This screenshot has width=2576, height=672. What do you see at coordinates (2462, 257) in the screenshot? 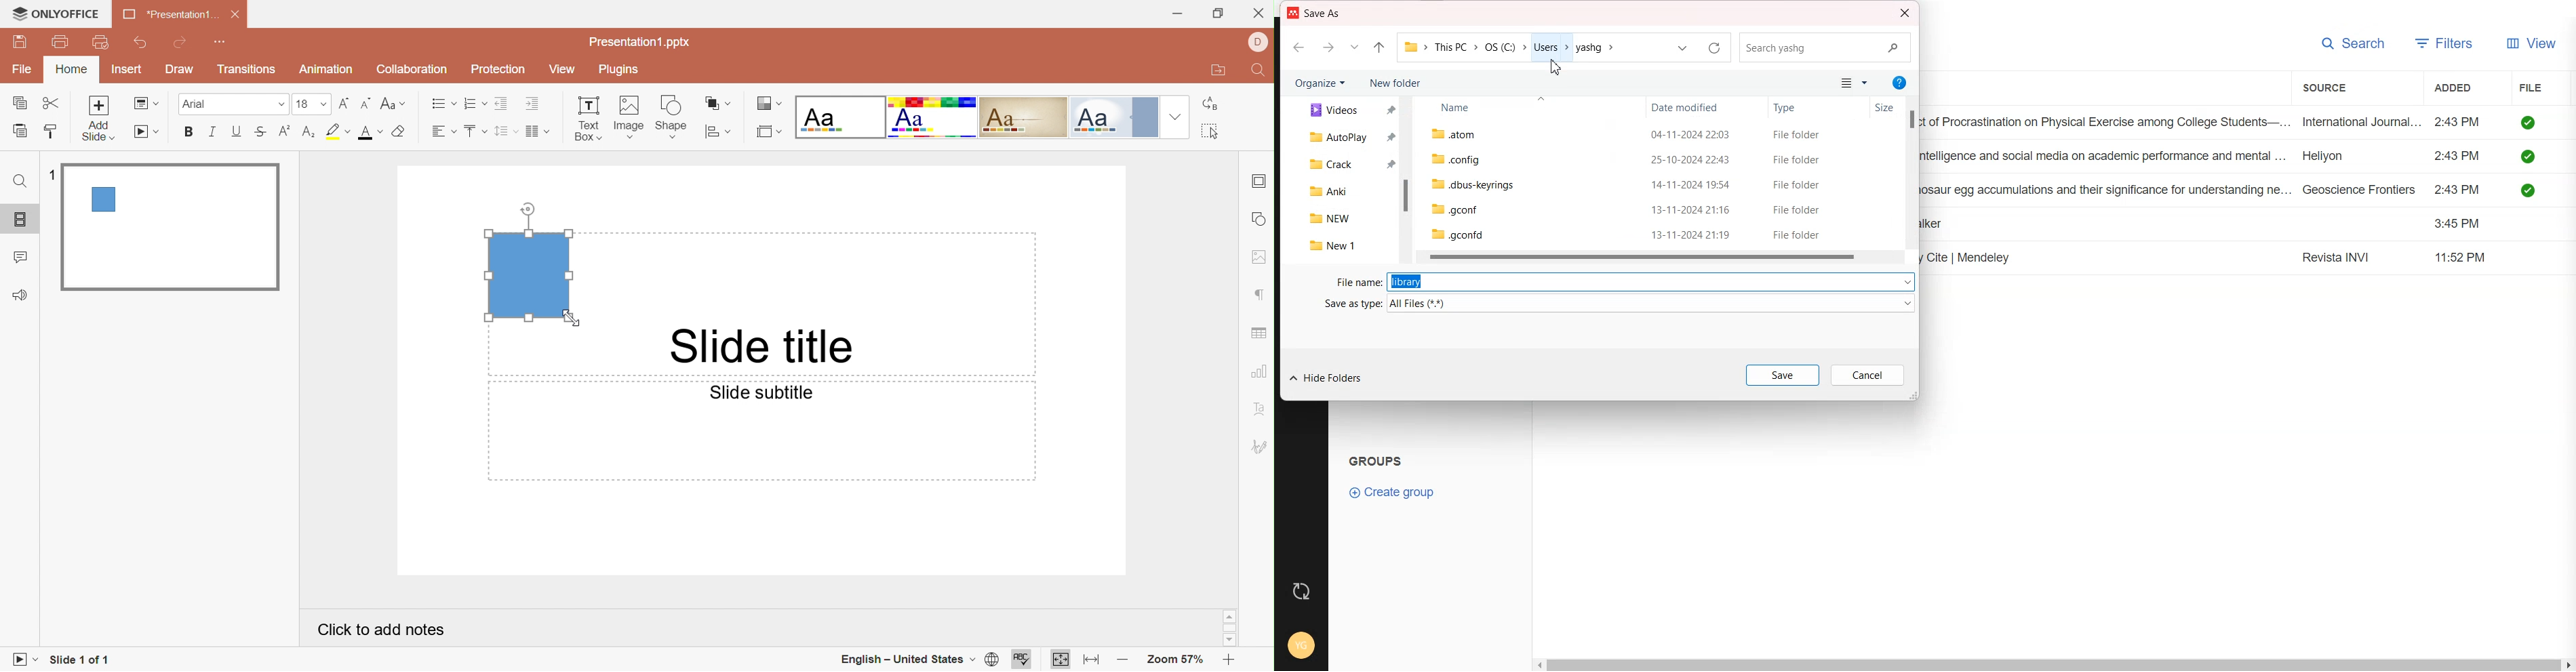
I see `11:52 PM` at bounding box center [2462, 257].